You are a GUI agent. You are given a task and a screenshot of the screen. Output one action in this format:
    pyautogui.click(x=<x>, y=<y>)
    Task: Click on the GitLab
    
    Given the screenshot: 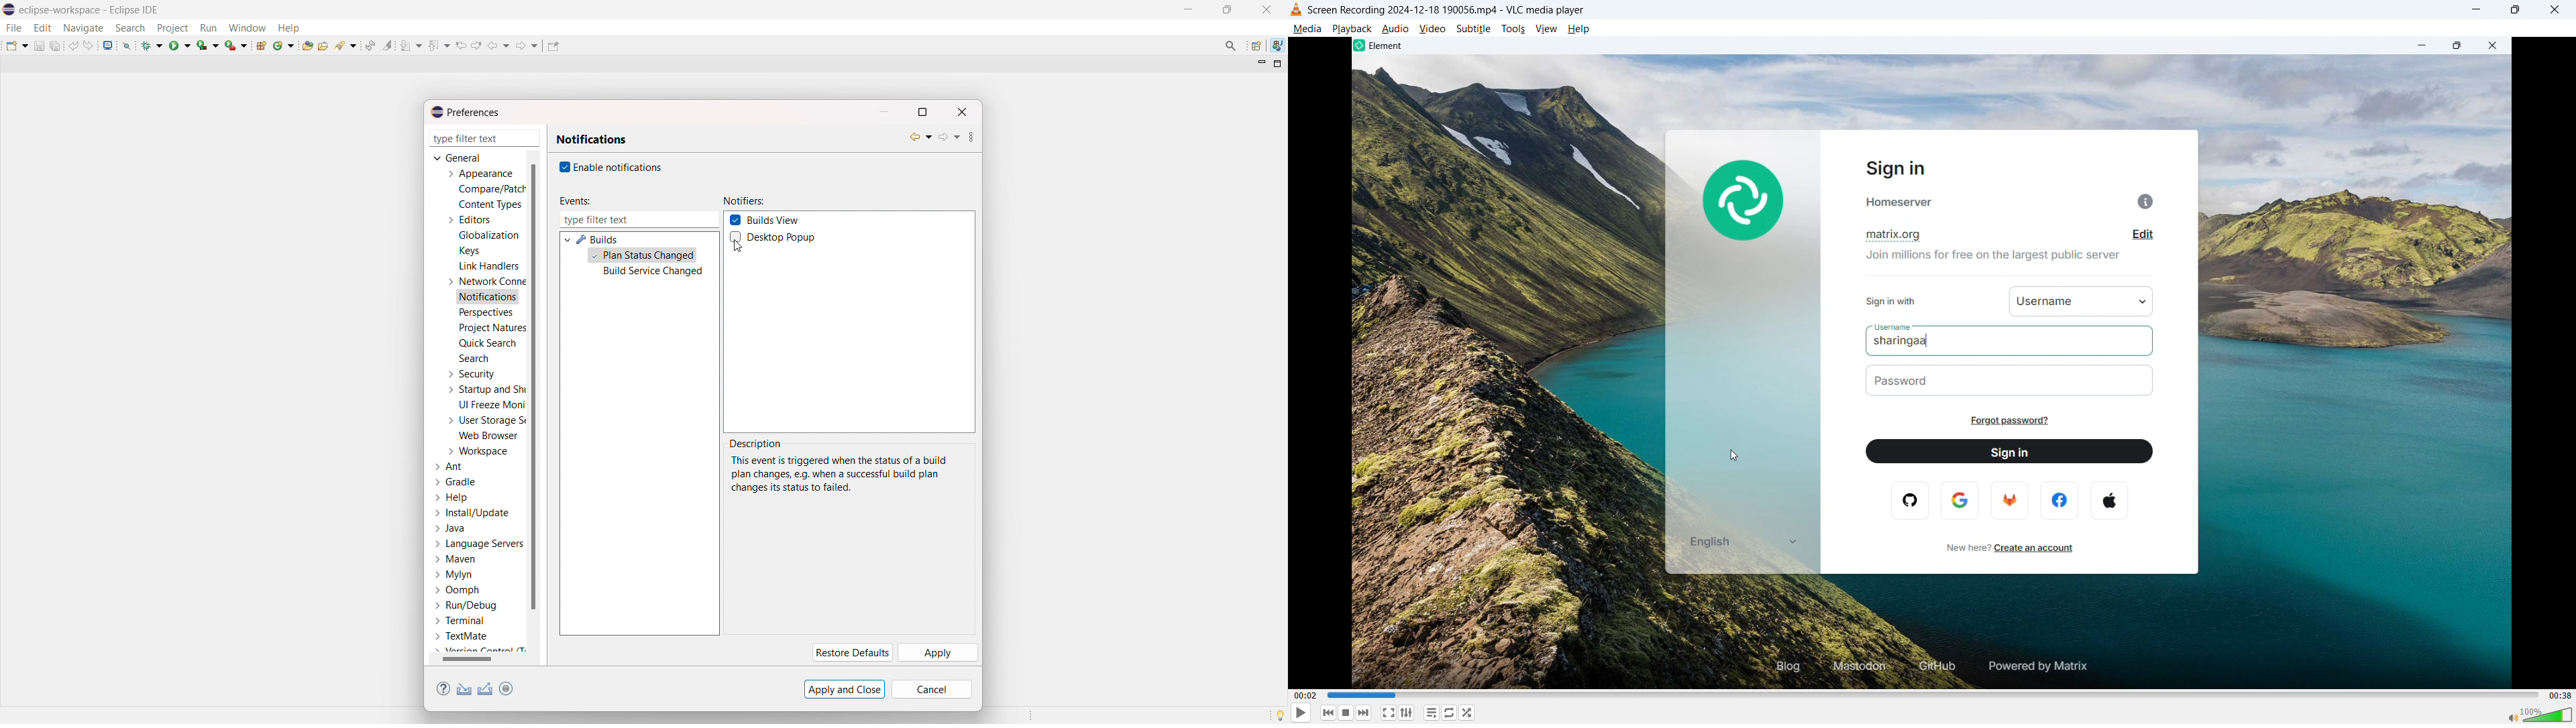 What is the action you would take?
    pyautogui.click(x=2010, y=501)
    